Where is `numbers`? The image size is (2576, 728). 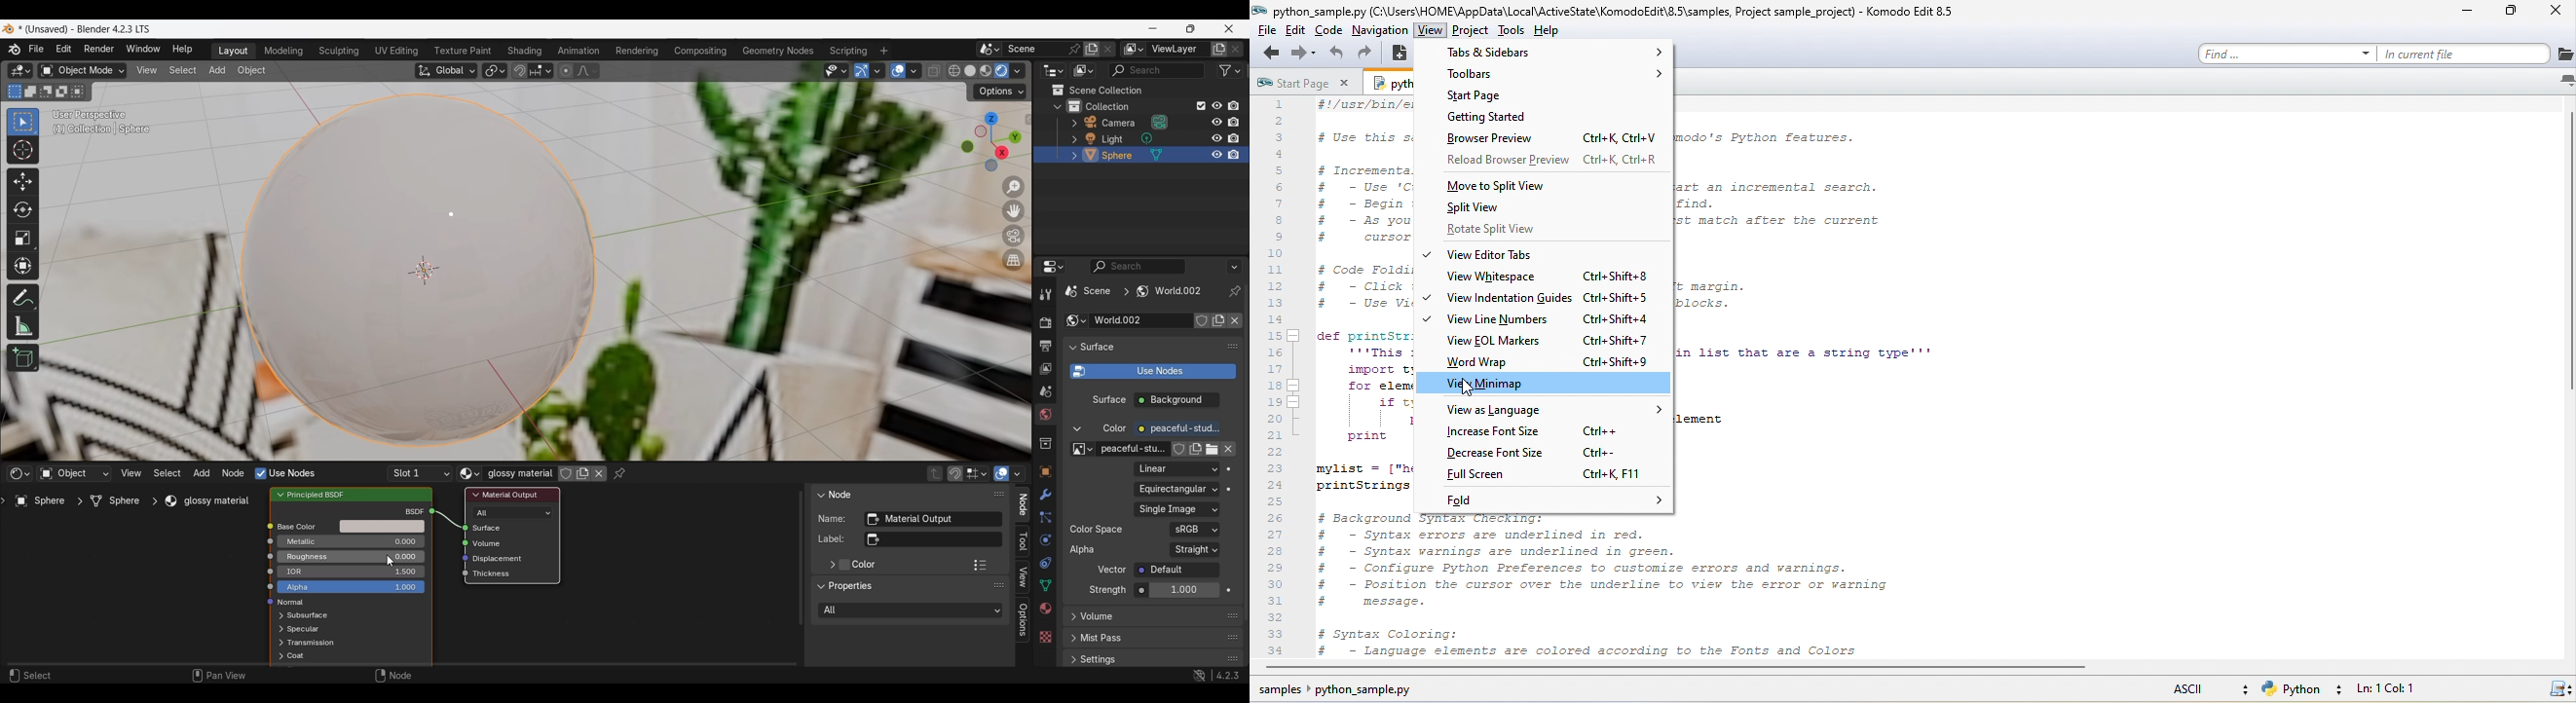
numbers is located at coordinates (1276, 379).